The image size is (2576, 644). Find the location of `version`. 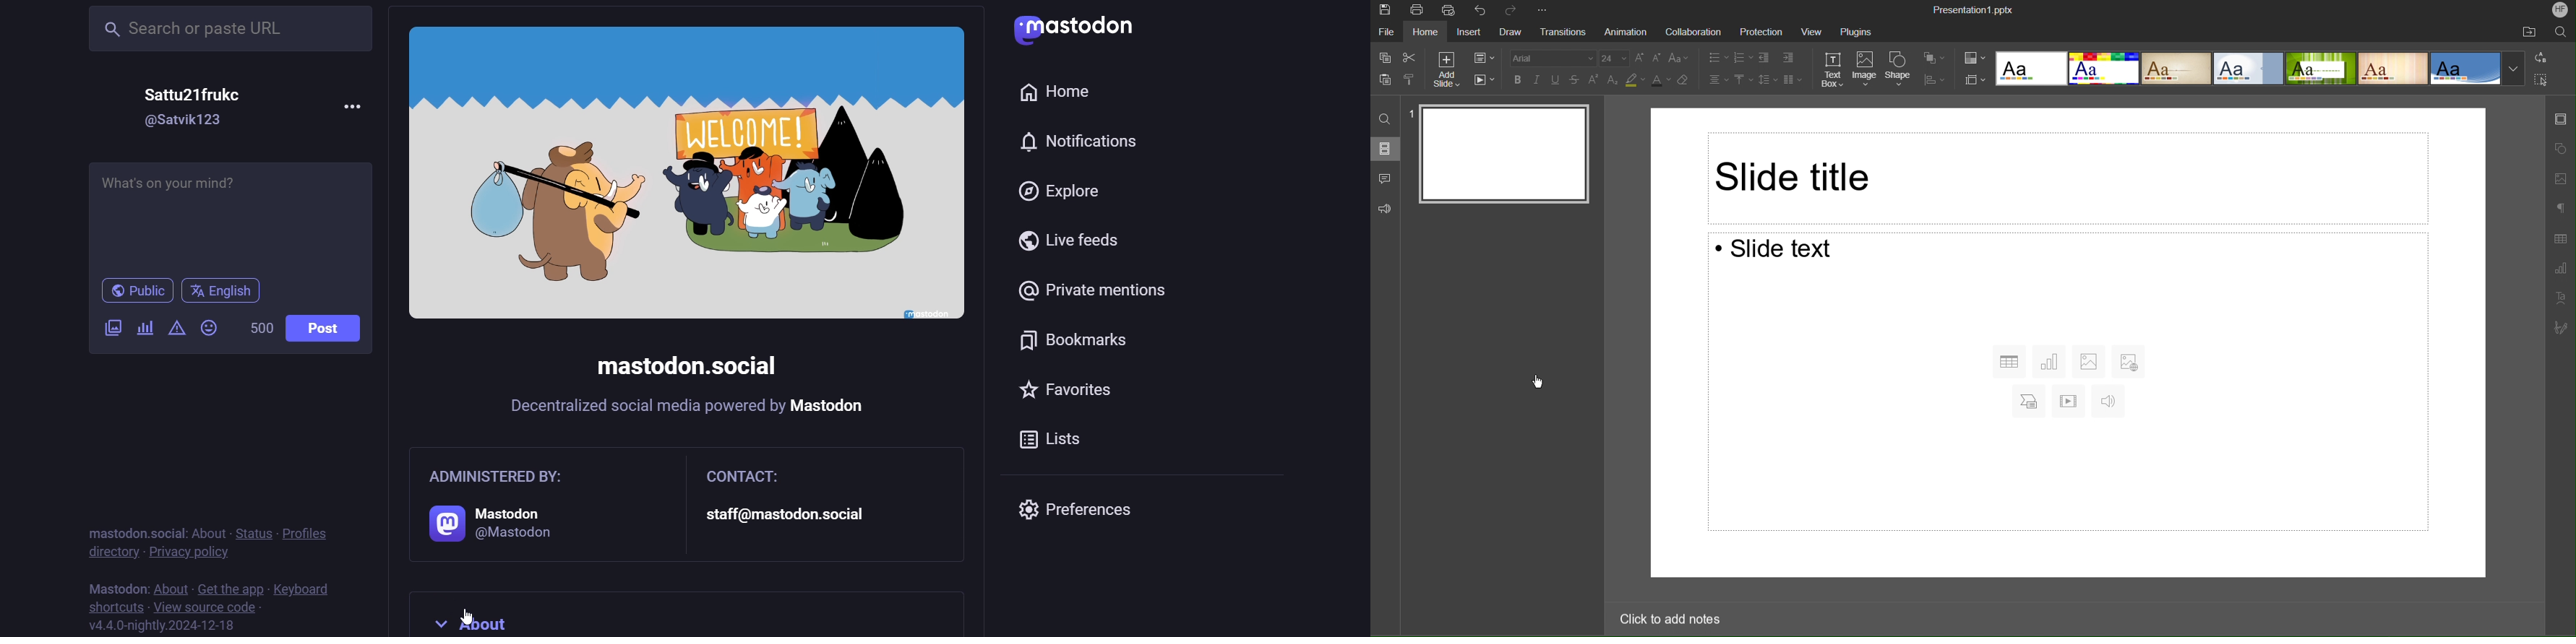

version is located at coordinates (164, 625).